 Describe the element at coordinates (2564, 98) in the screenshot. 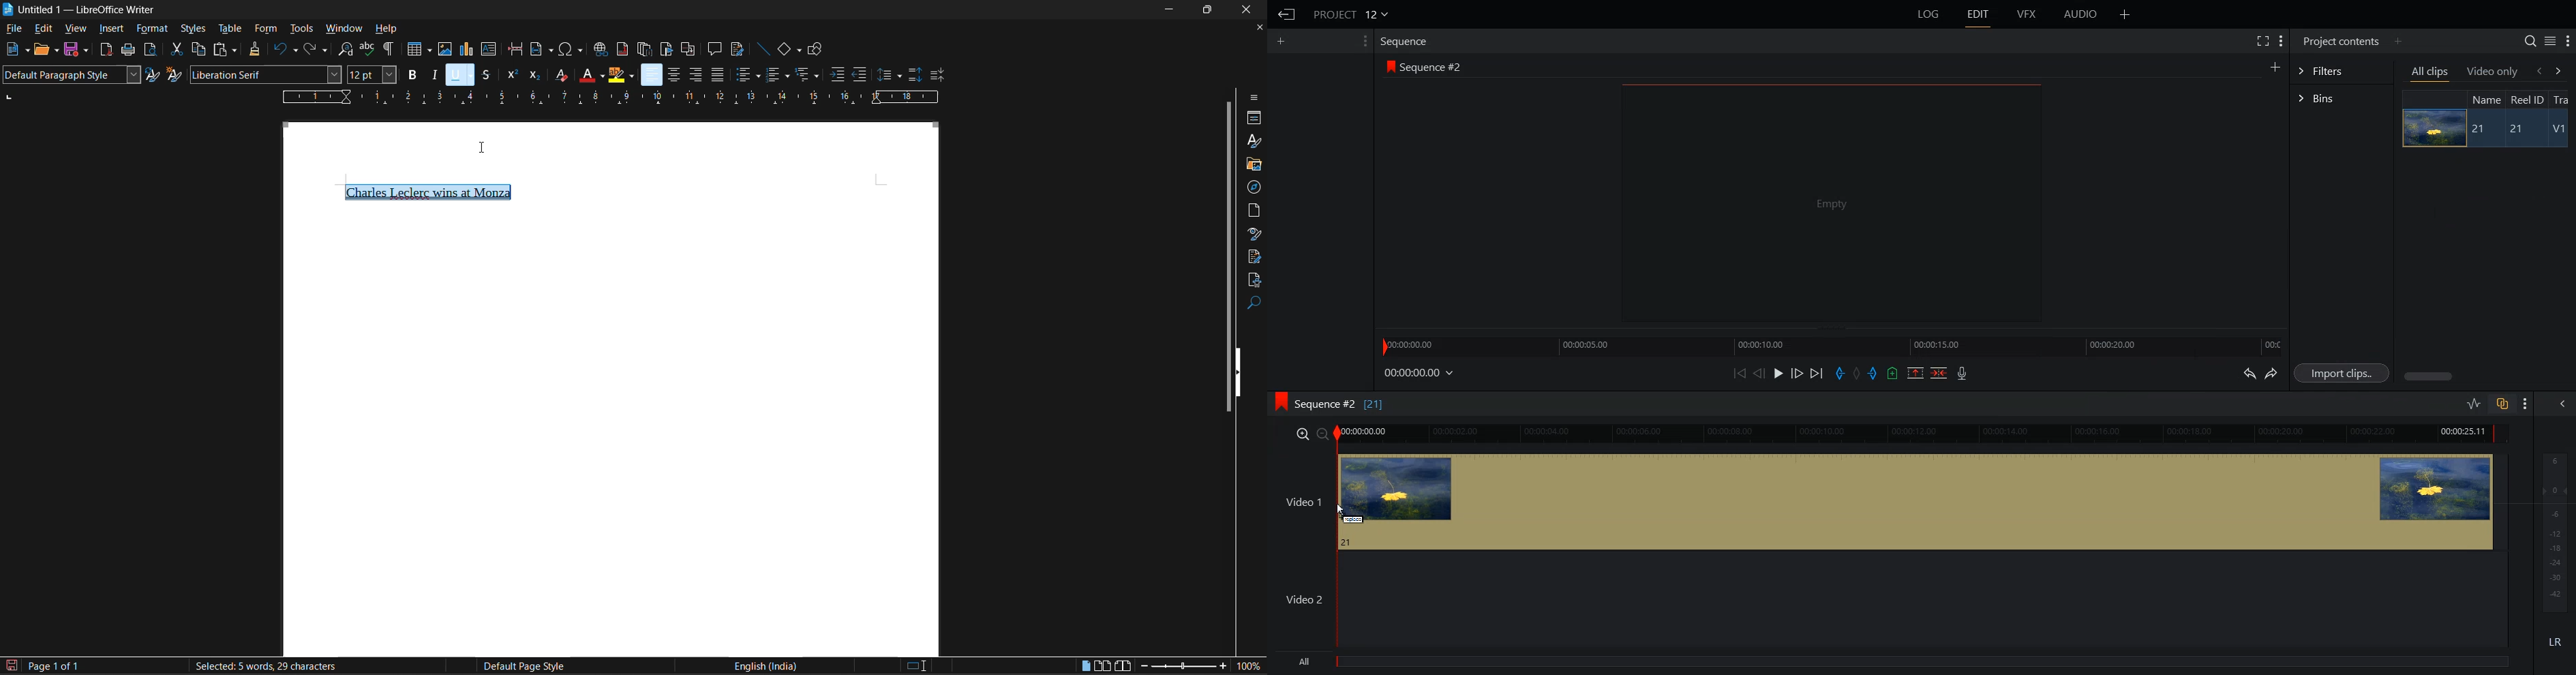

I see `Tra` at that location.